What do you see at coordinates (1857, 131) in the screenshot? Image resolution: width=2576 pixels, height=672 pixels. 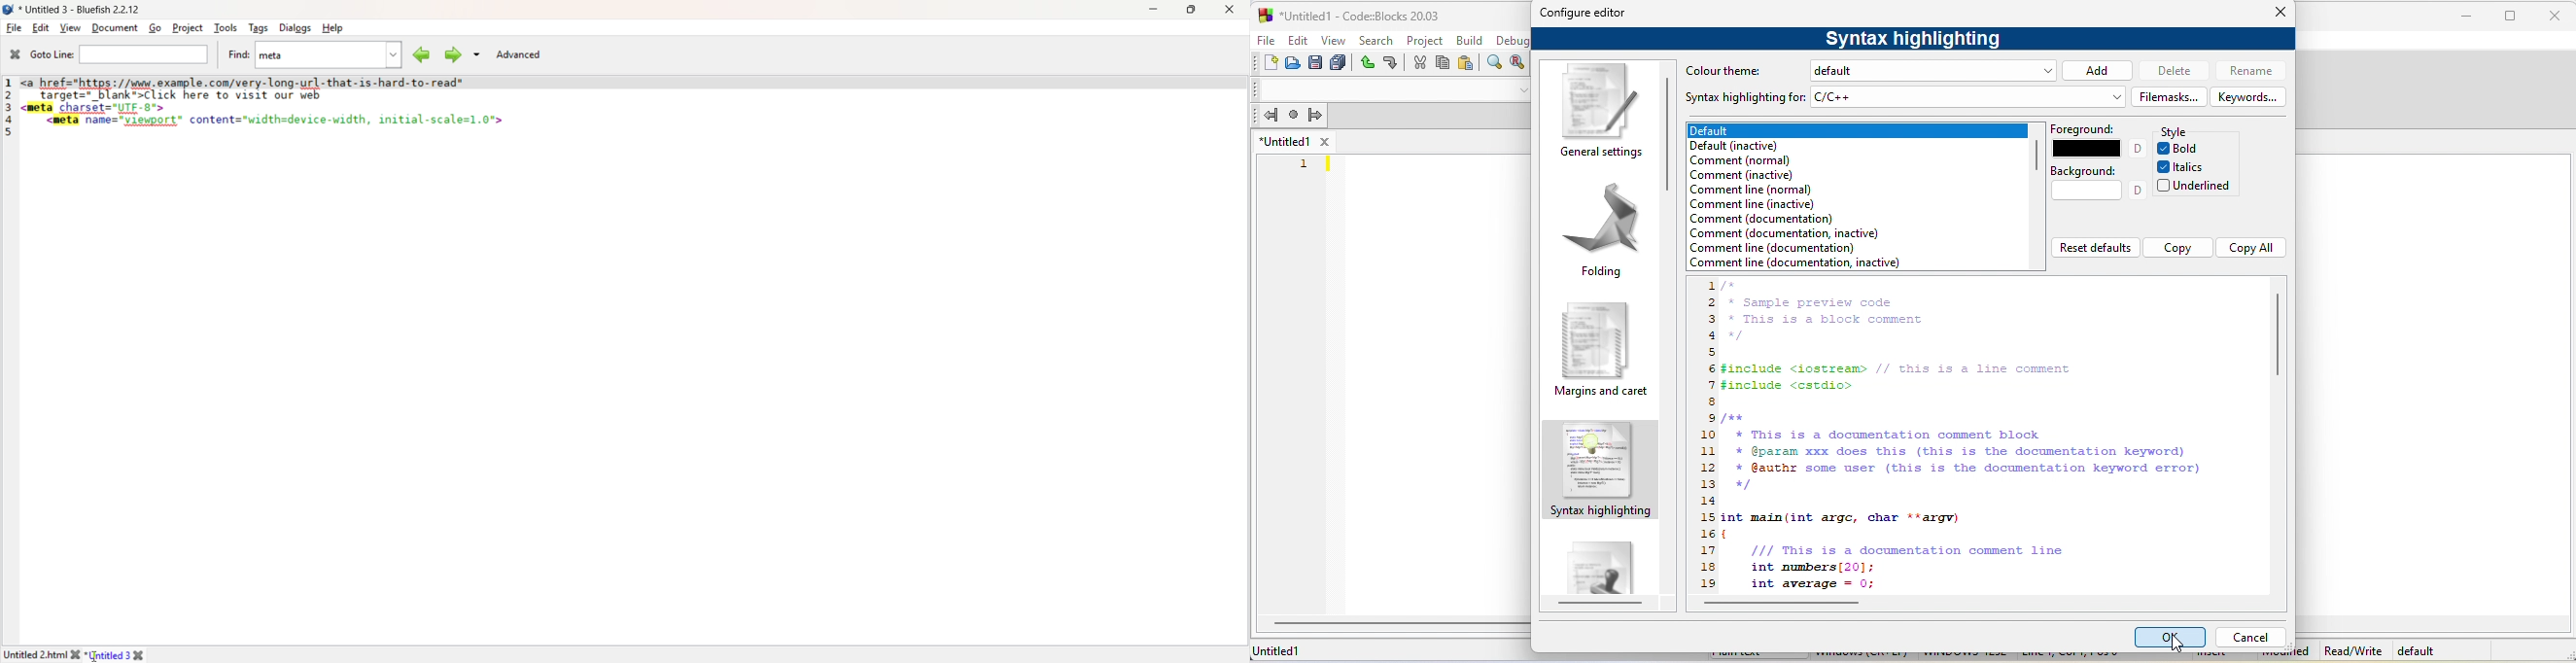 I see `default` at bounding box center [1857, 131].